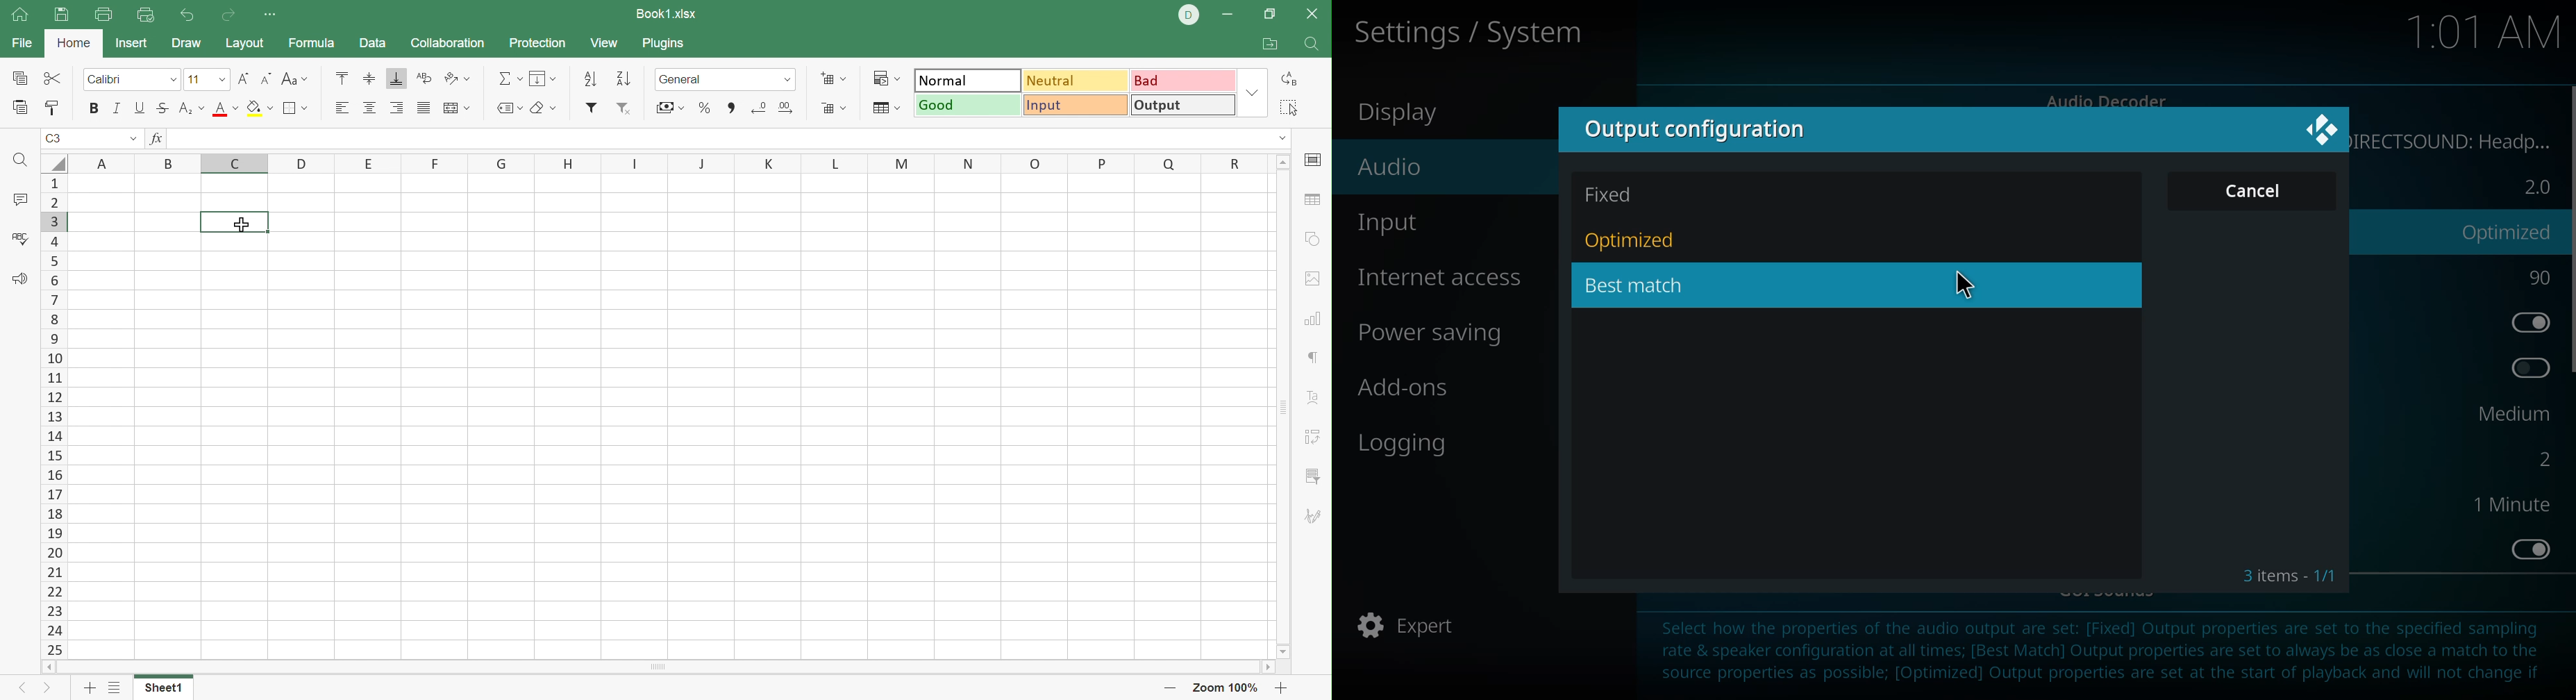 Image resolution: width=2576 pixels, height=700 pixels. What do you see at coordinates (1316, 399) in the screenshot?
I see `Text Art settings` at bounding box center [1316, 399].